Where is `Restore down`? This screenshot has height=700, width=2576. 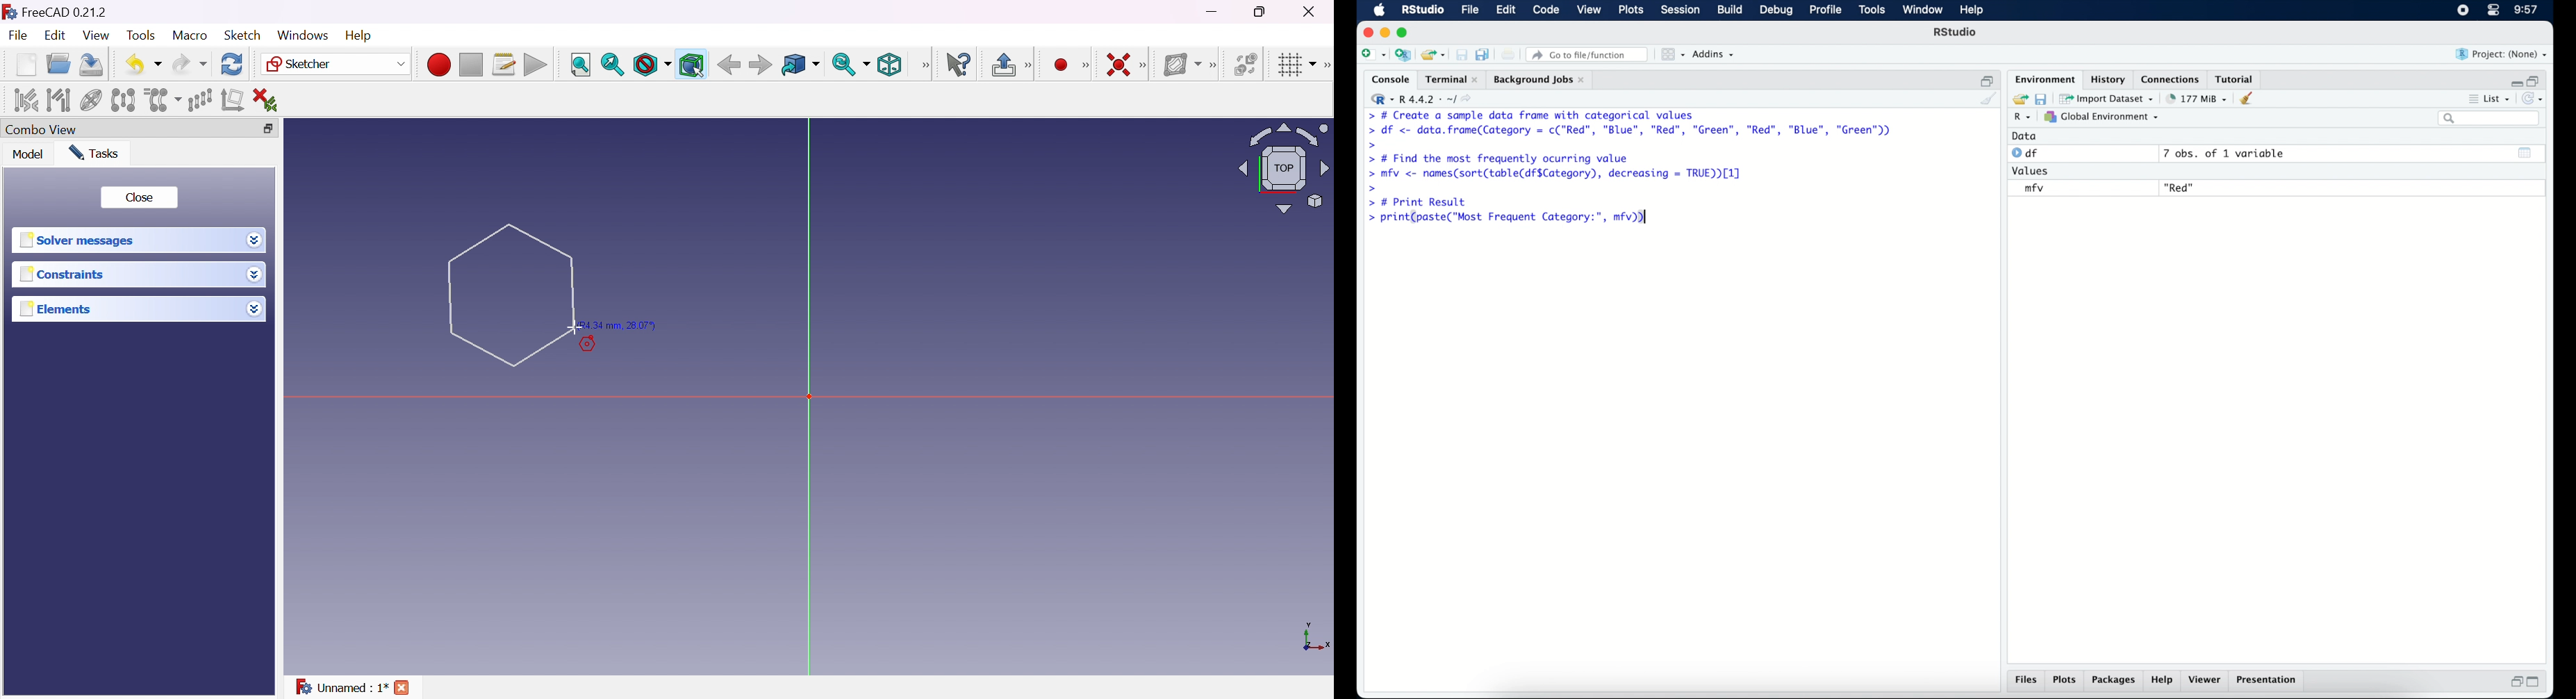 Restore down is located at coordinates (1265, 10).